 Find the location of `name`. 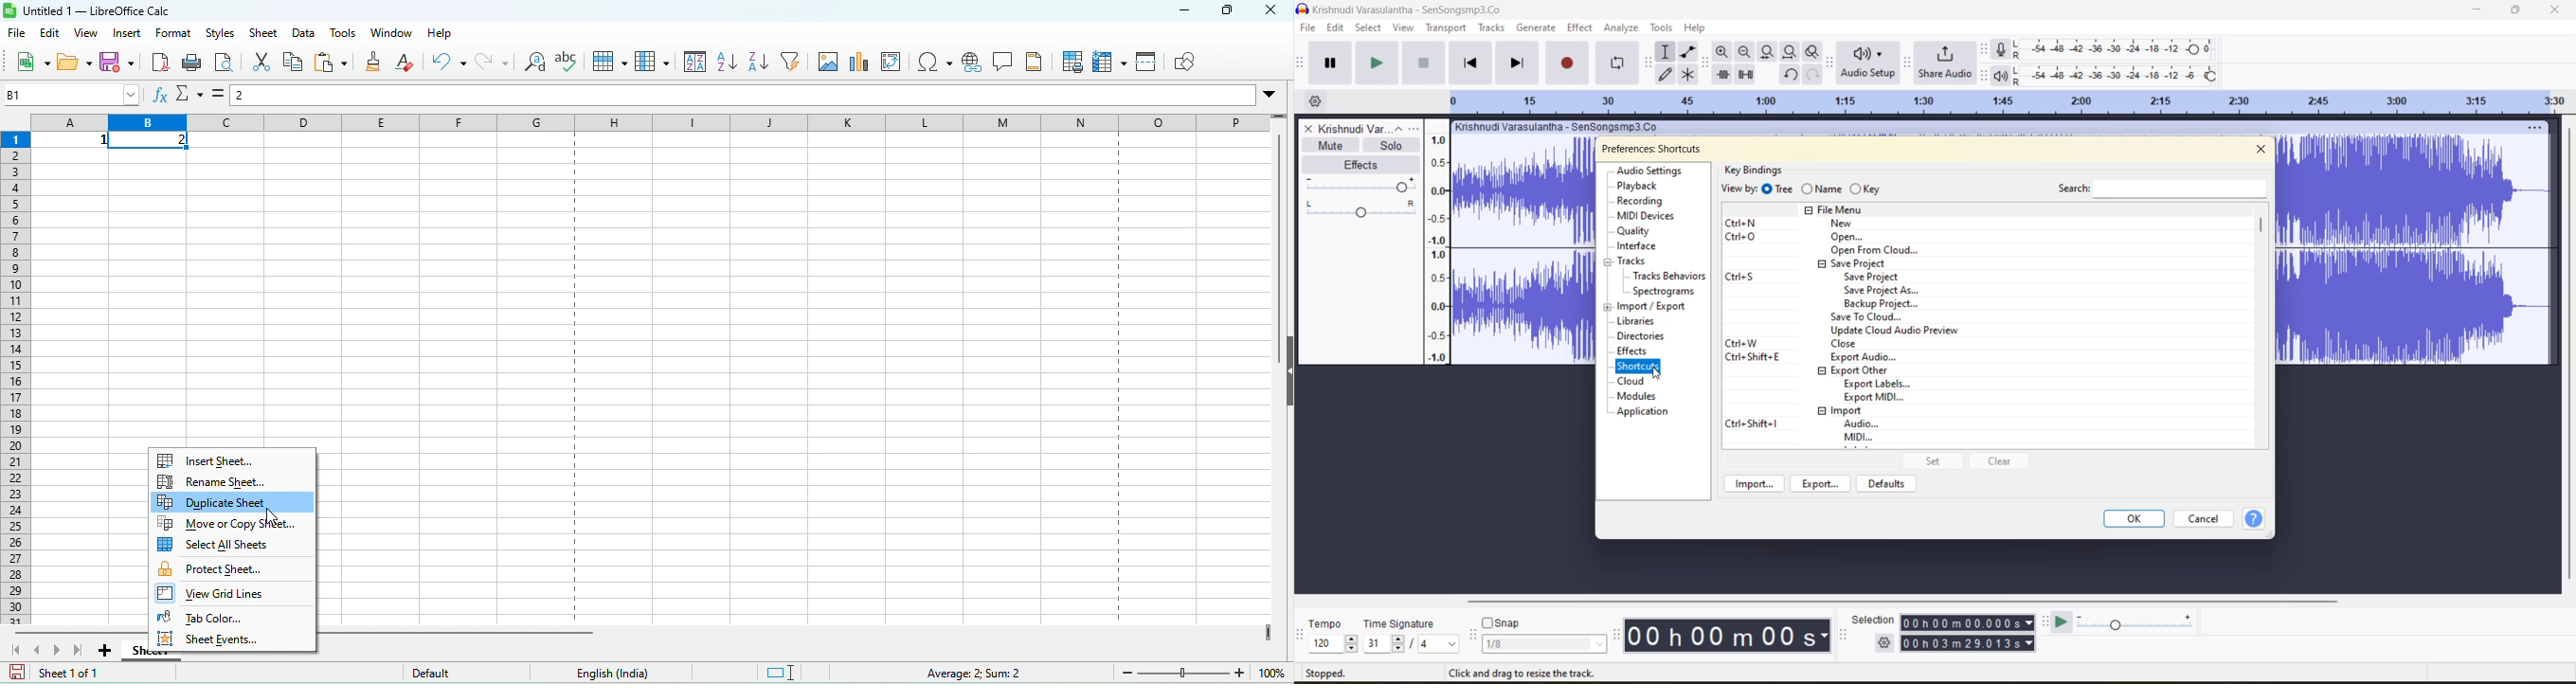

name is located at coordinates (1823, 191).